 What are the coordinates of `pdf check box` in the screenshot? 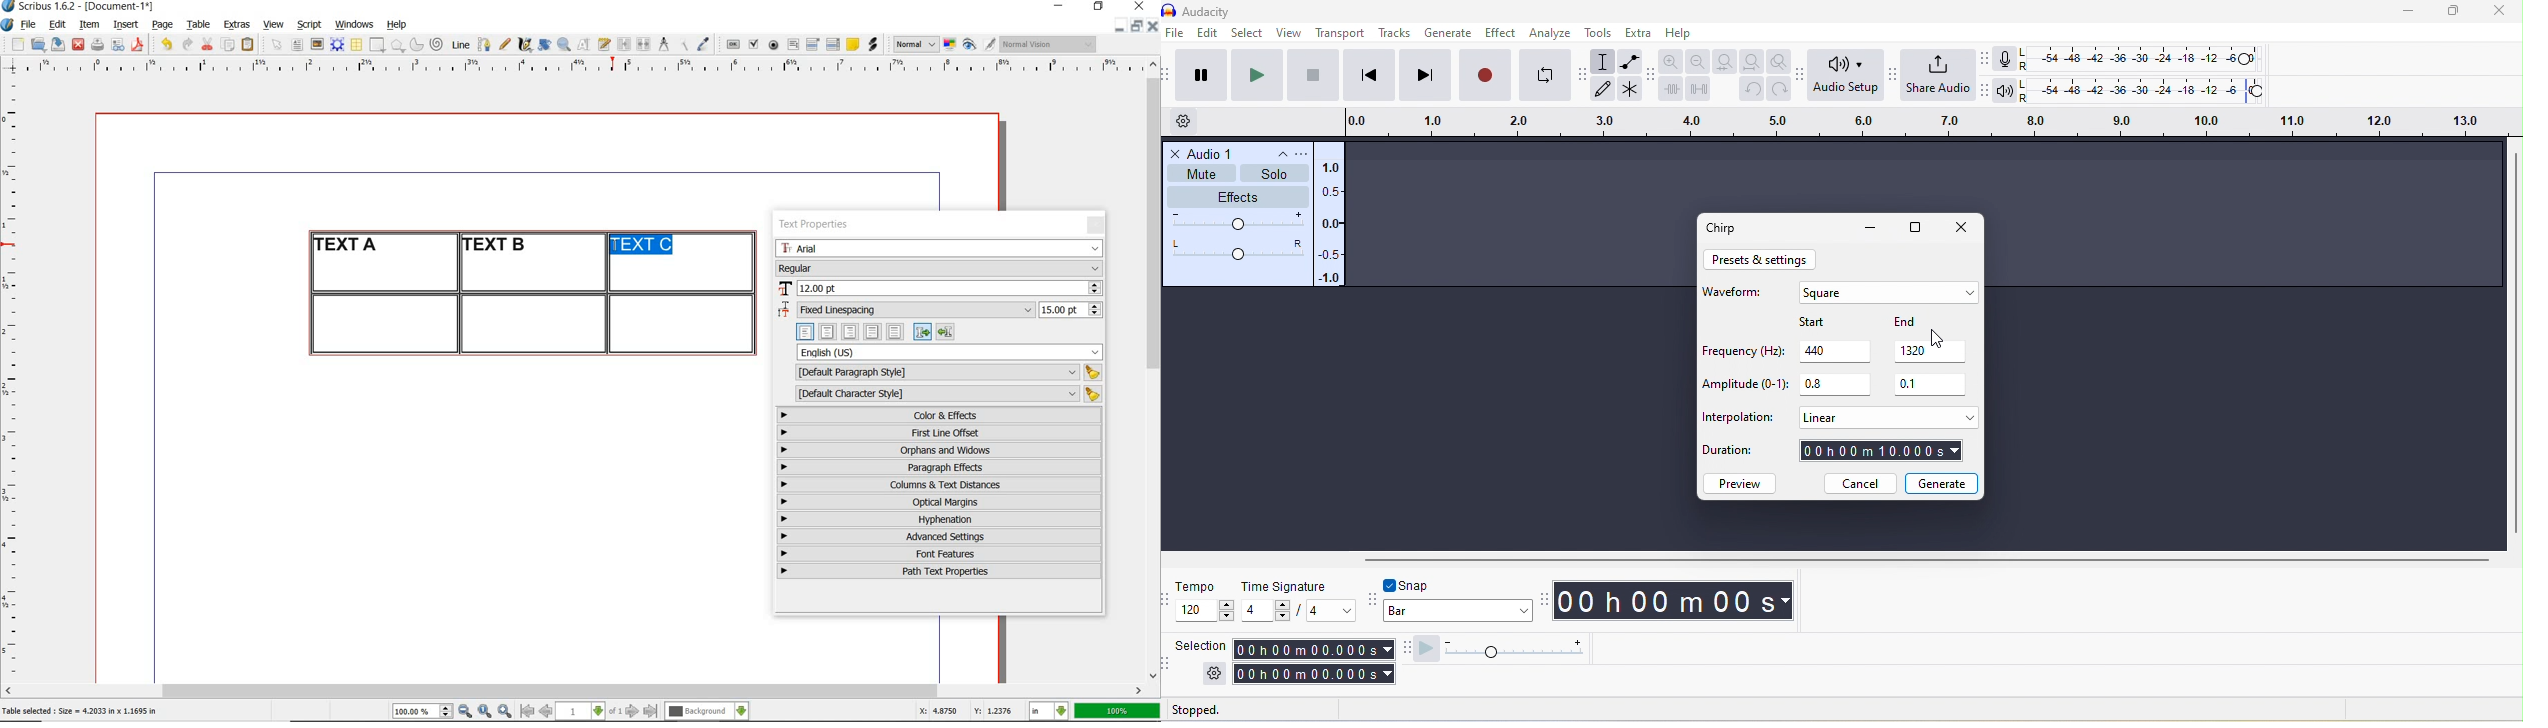 It's located at (753, 45).